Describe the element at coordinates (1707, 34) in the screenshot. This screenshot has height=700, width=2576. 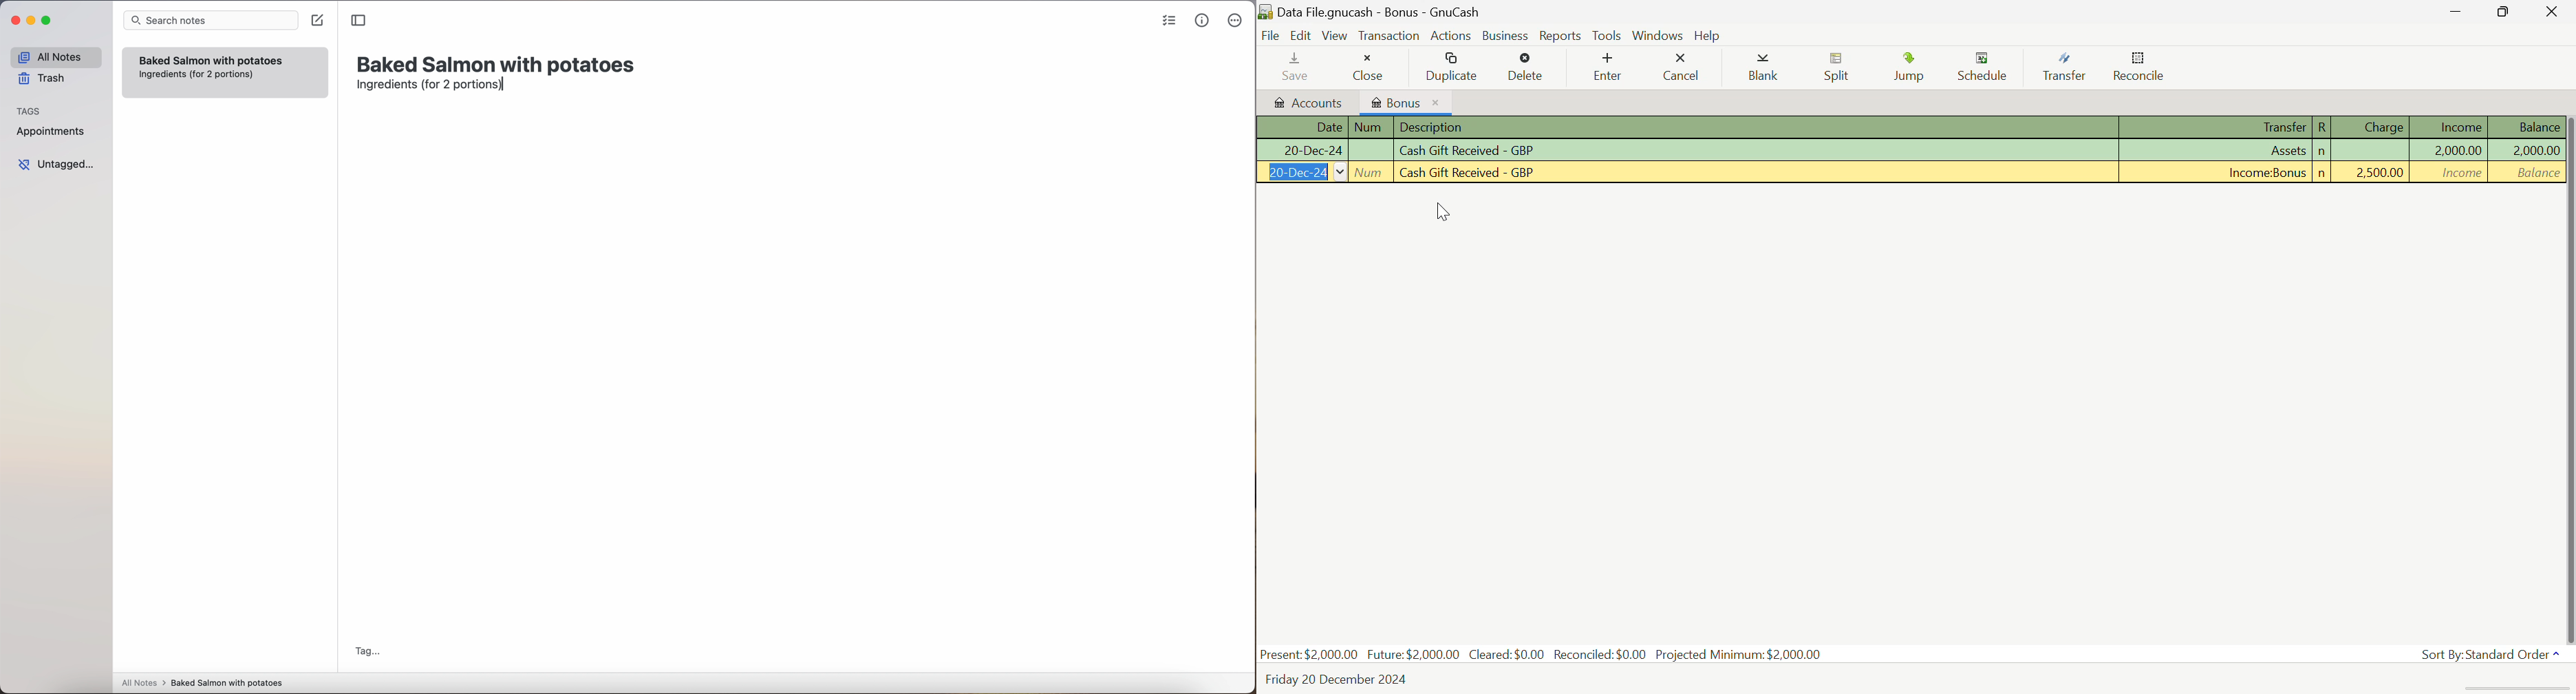
I see `Help` at that location.